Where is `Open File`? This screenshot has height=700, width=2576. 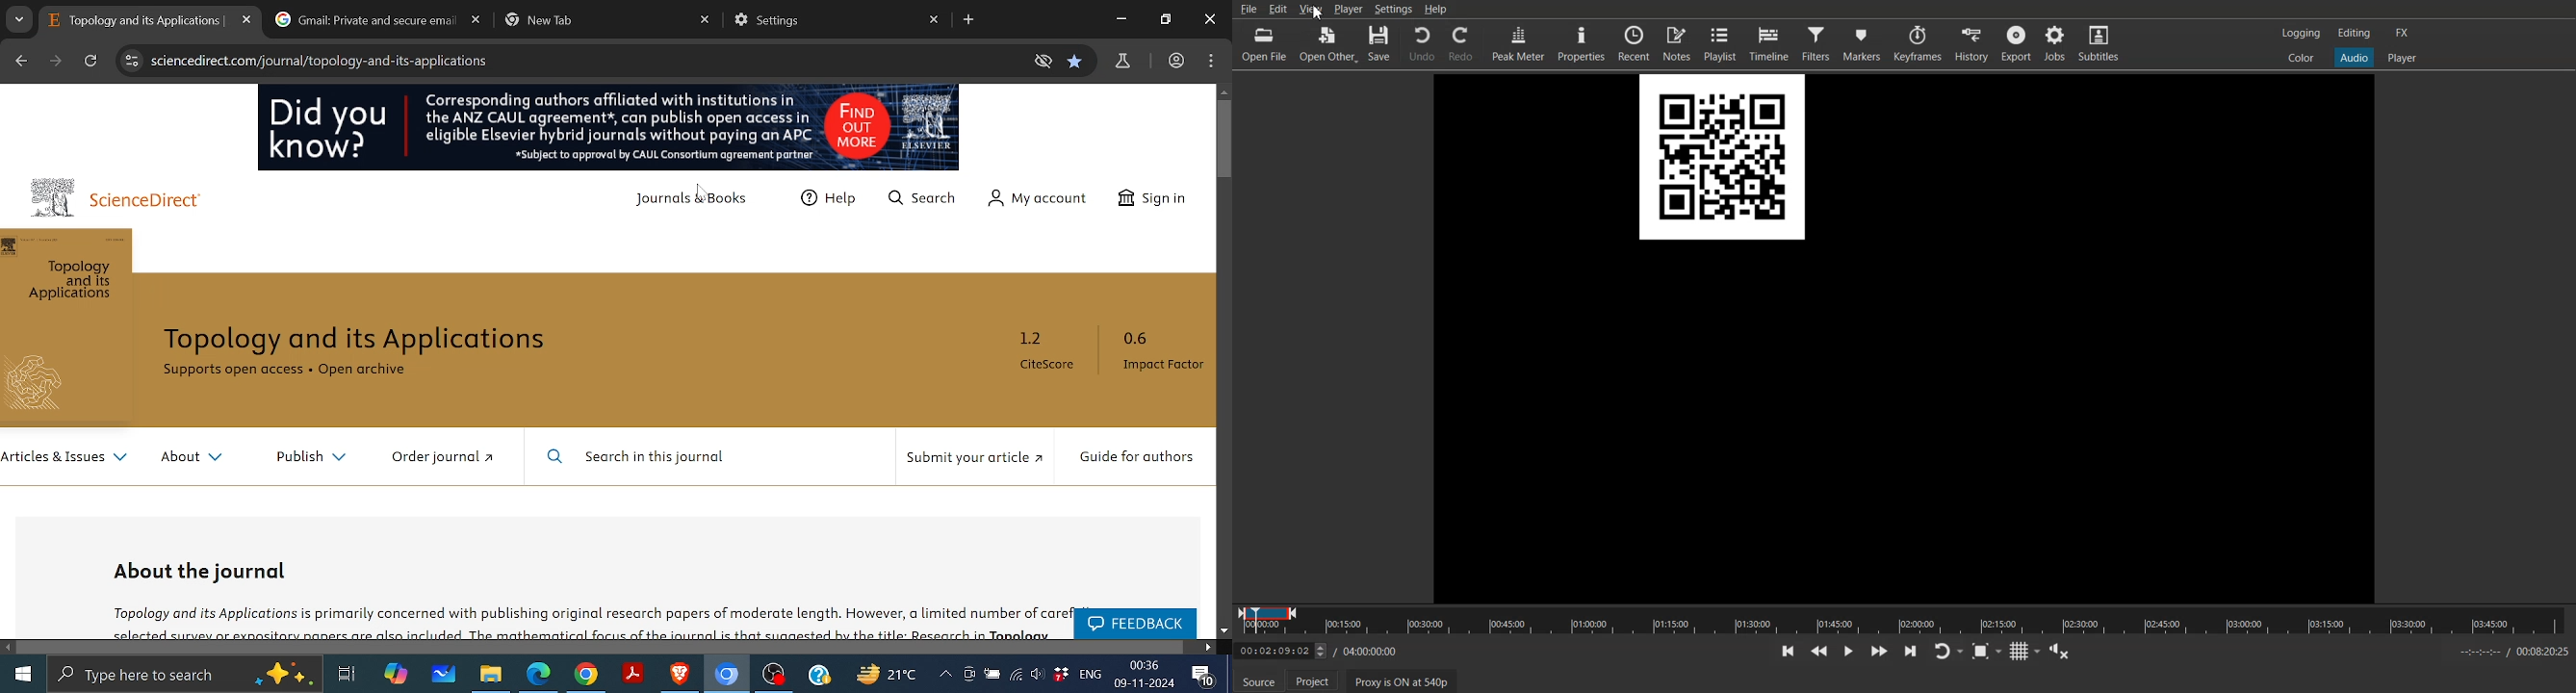
Open File is located at coordinates (1262, 43).